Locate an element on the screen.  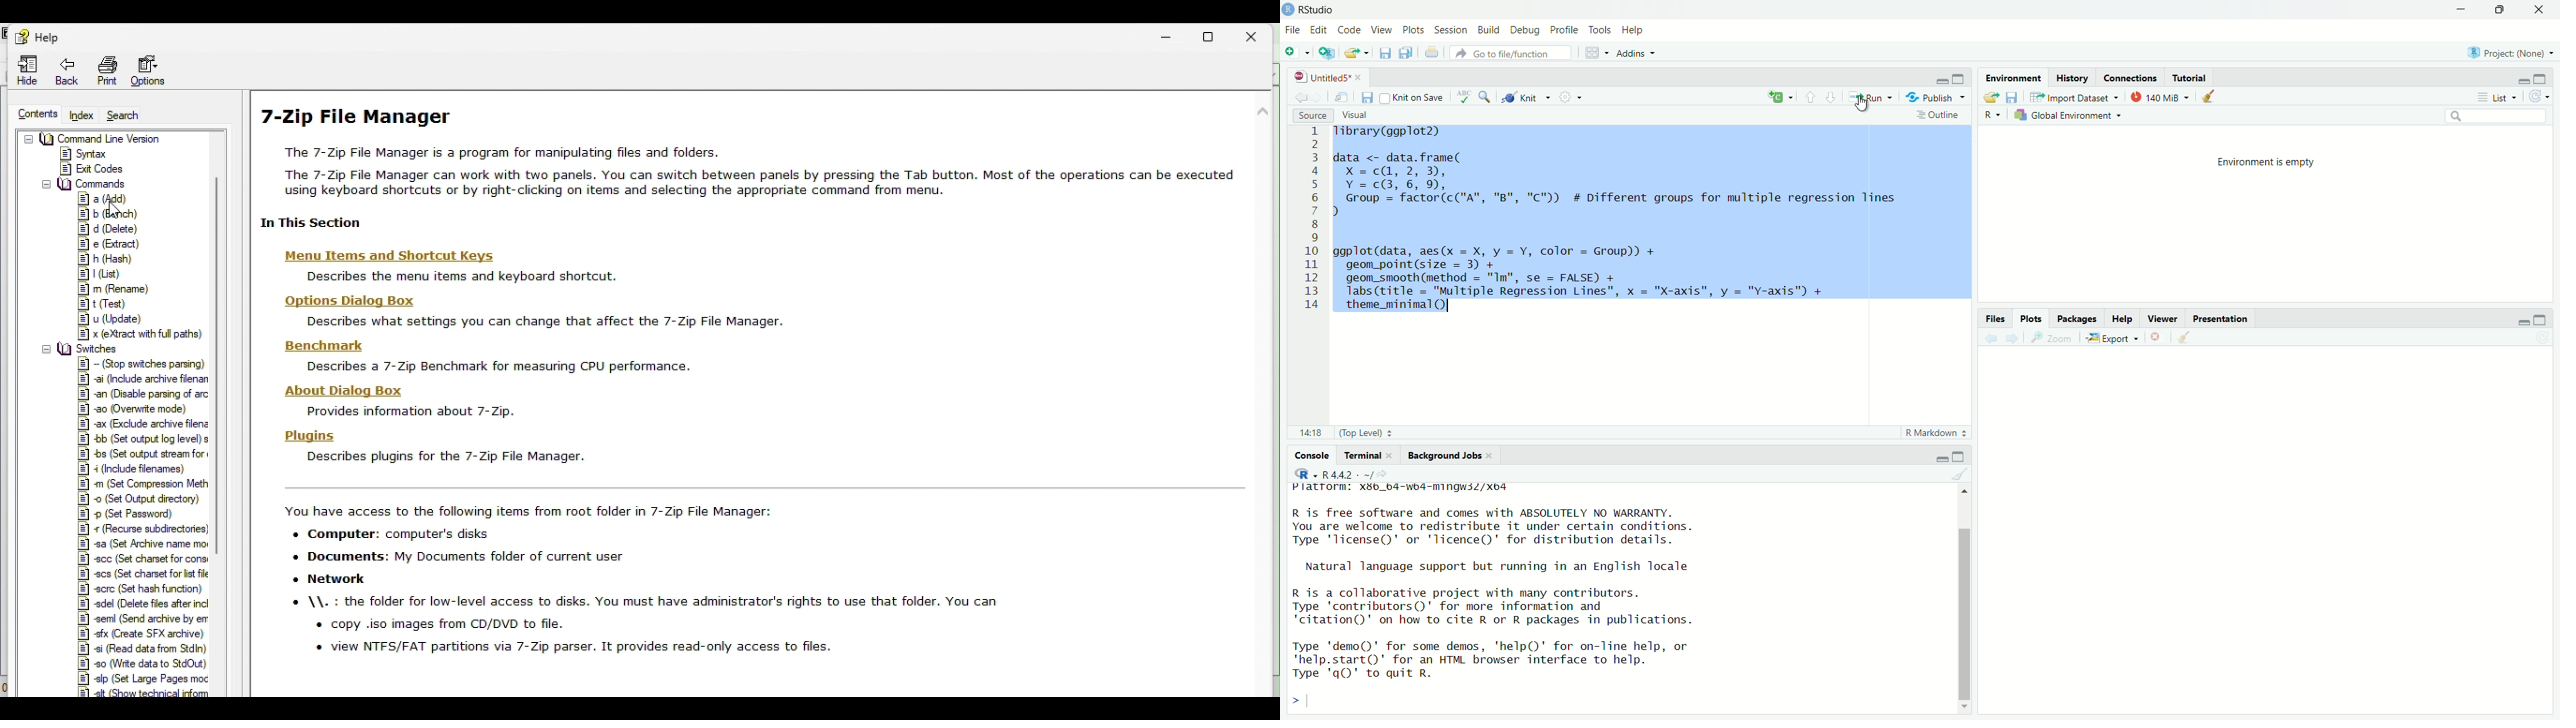
R ~ is located at coordinates (1994, 112).